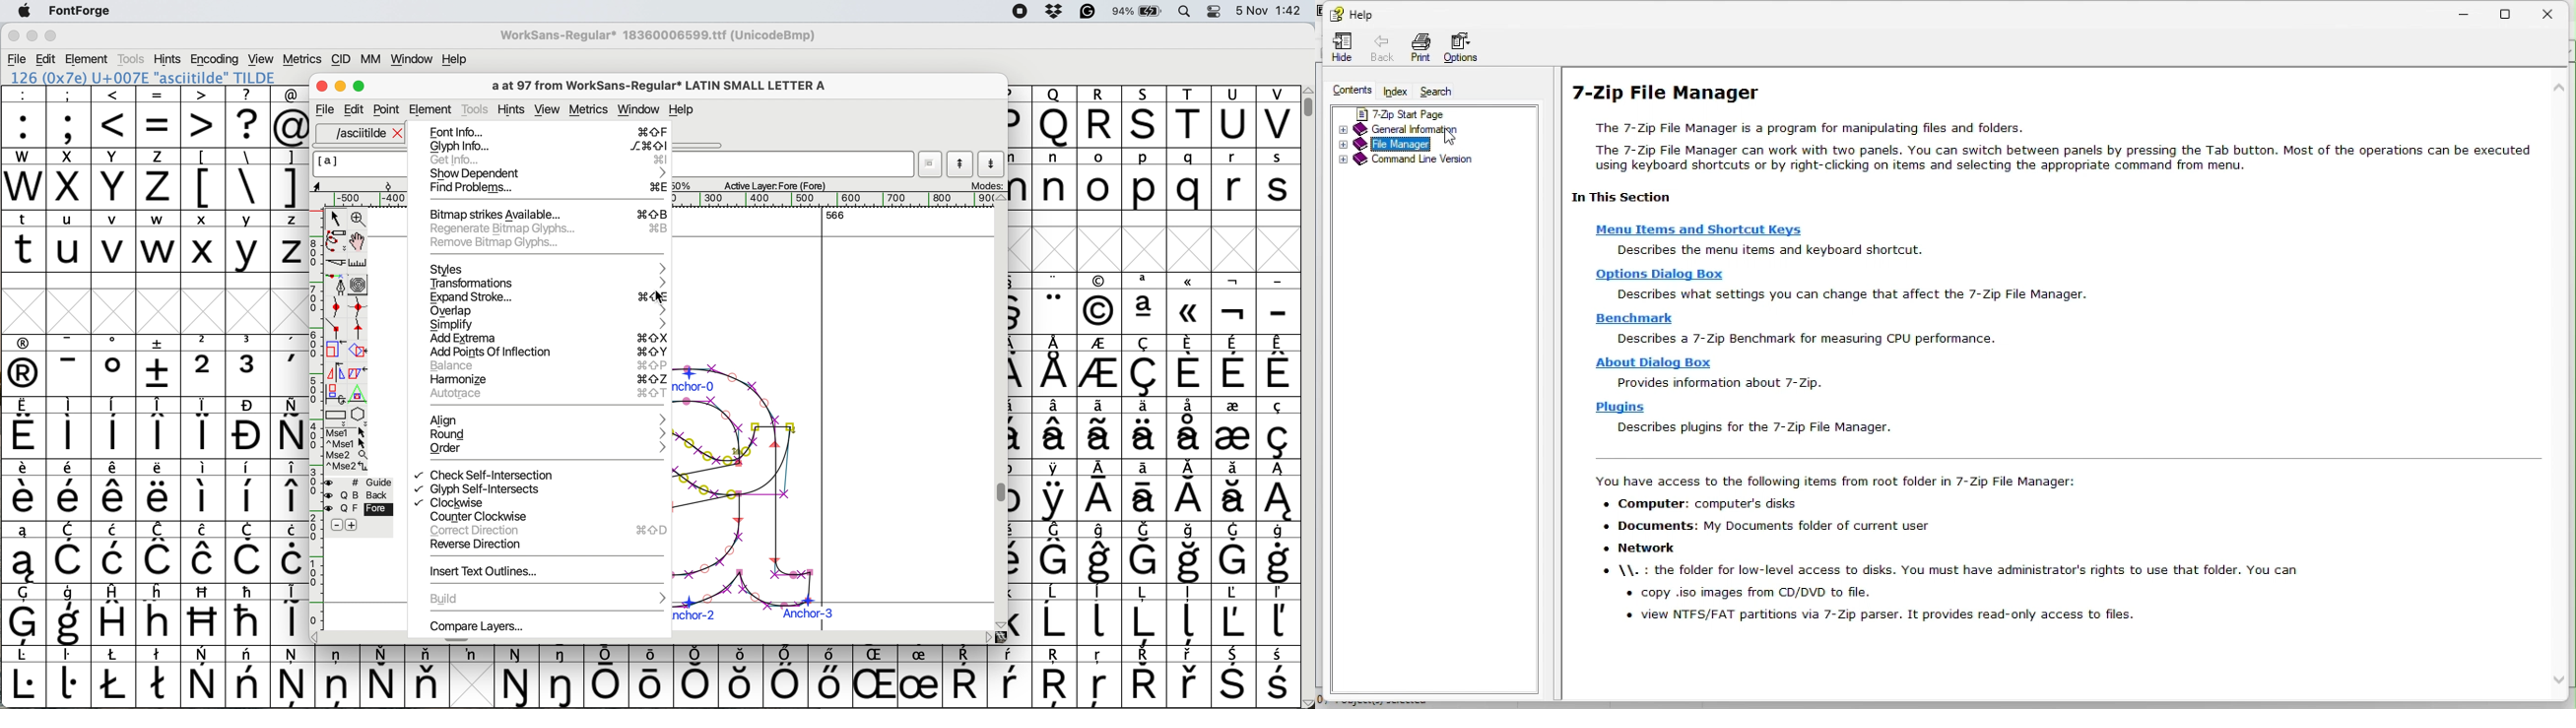  What do you see at coordinates (1101, 677) in the screenshot?
I see `` at bounding box center [1101, 677].